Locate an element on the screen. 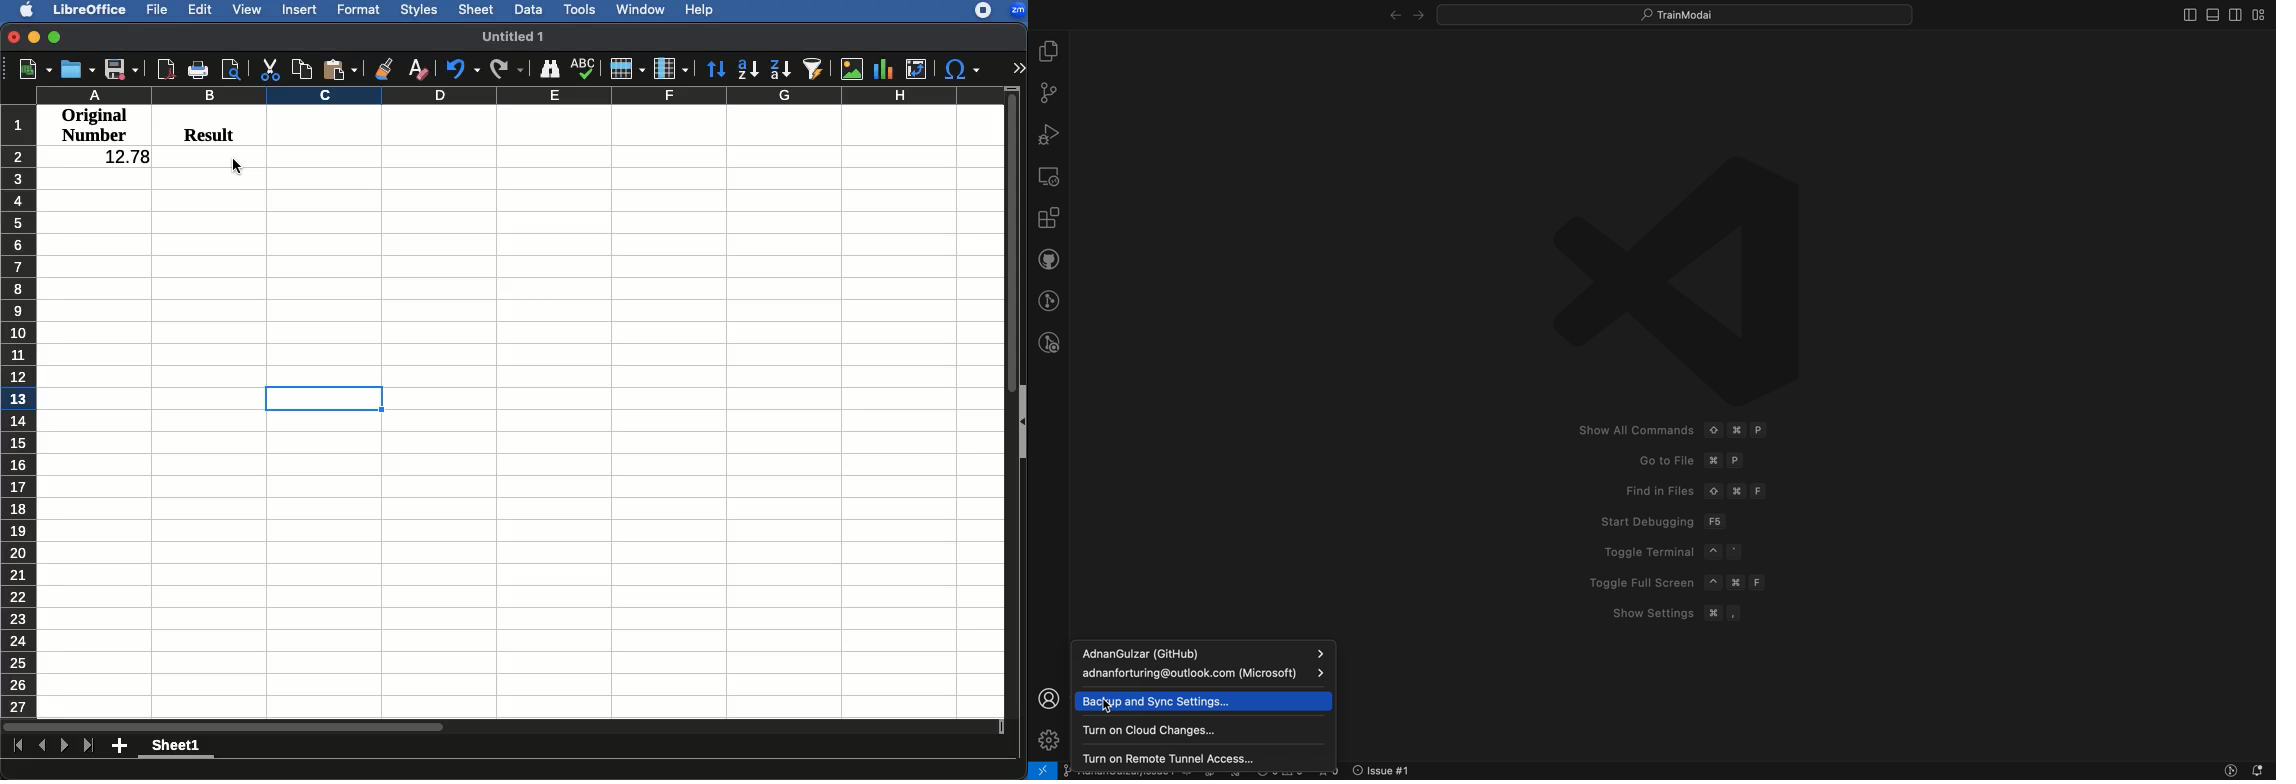 Image resolution: width=2296 pixels, height=784 pixels. AutoFilter is located at coordinates (813, 68).